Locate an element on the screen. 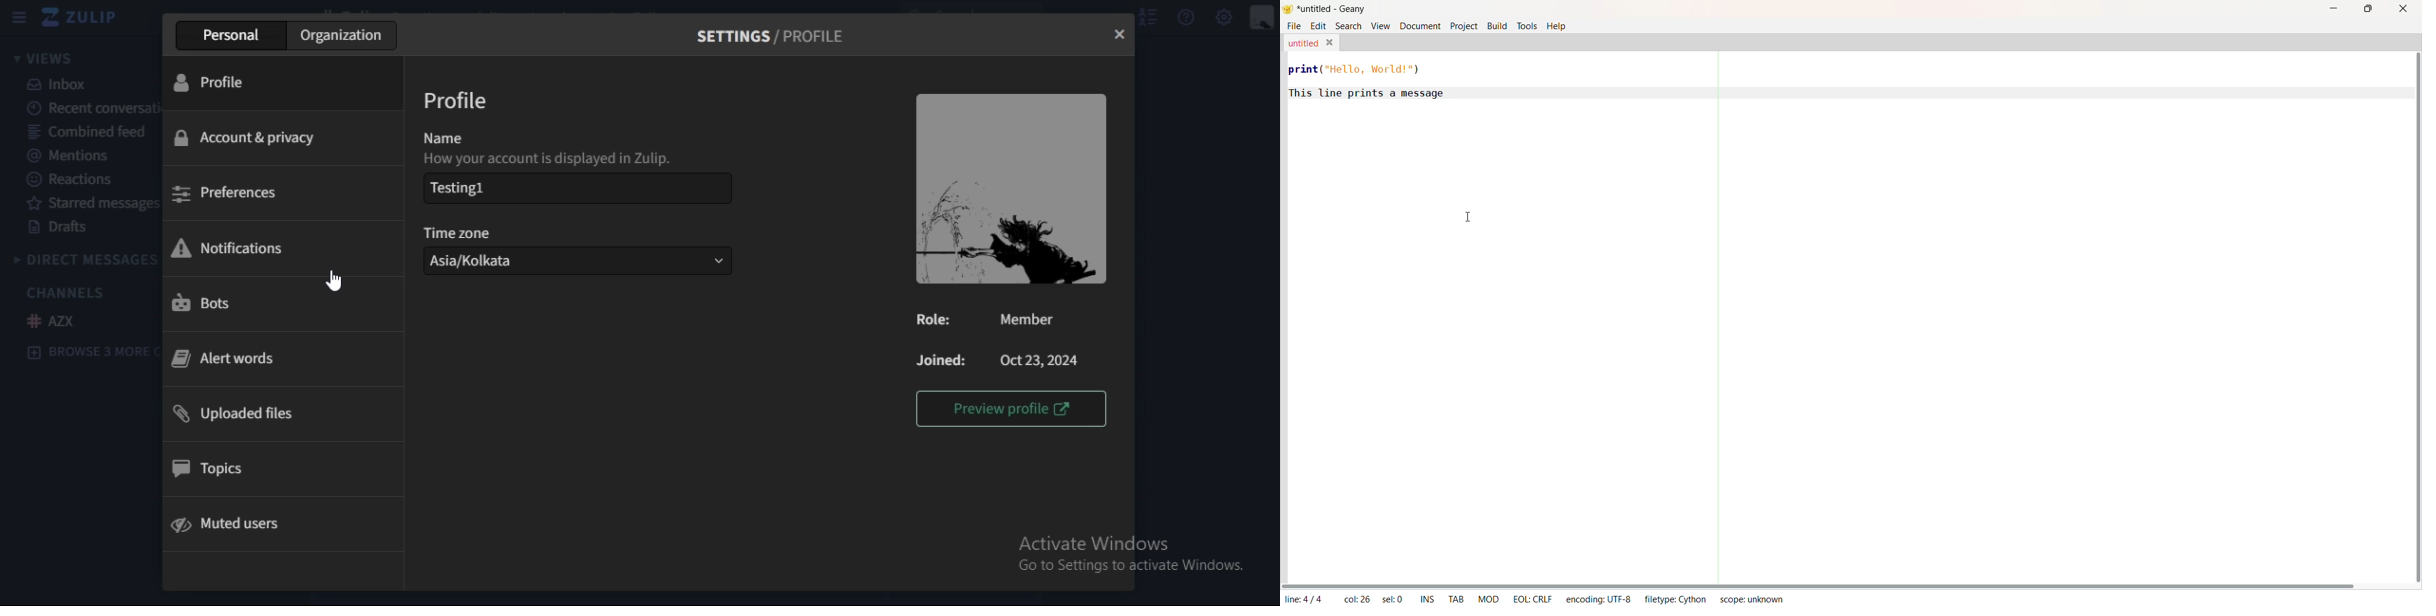  icon is located at coordinates (81, 19).